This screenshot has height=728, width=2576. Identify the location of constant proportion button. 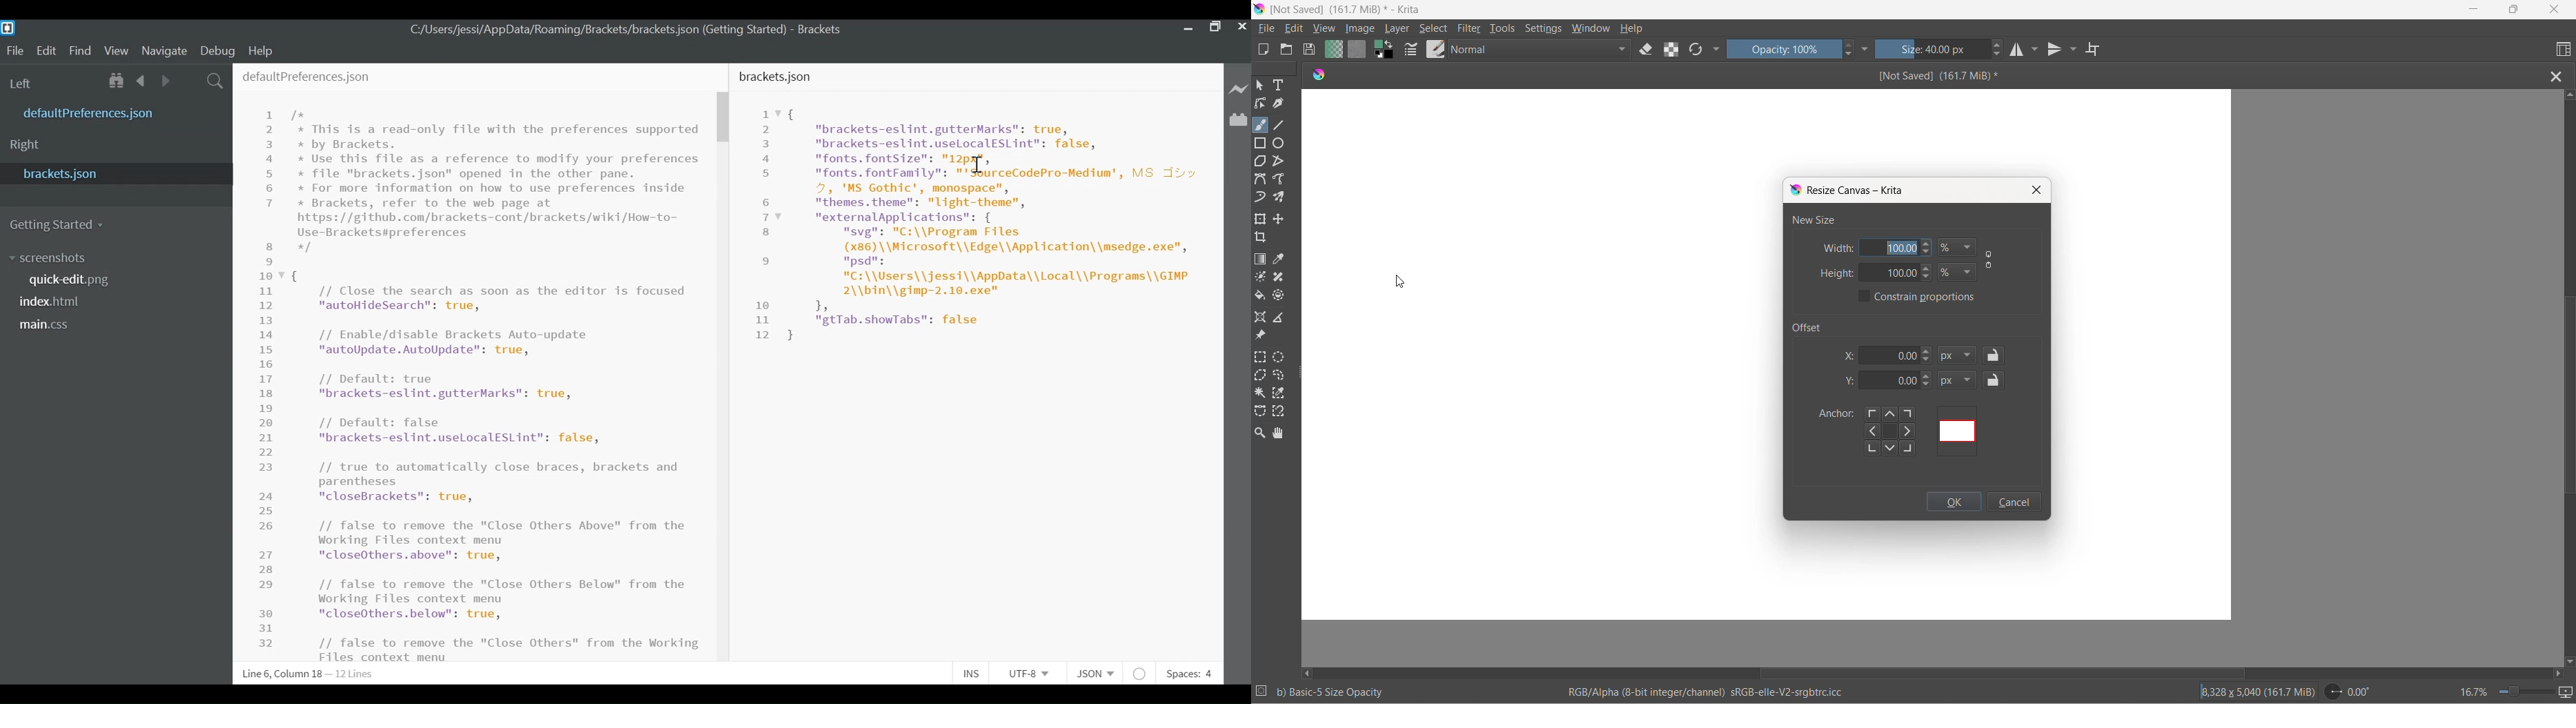
(1990, 262).